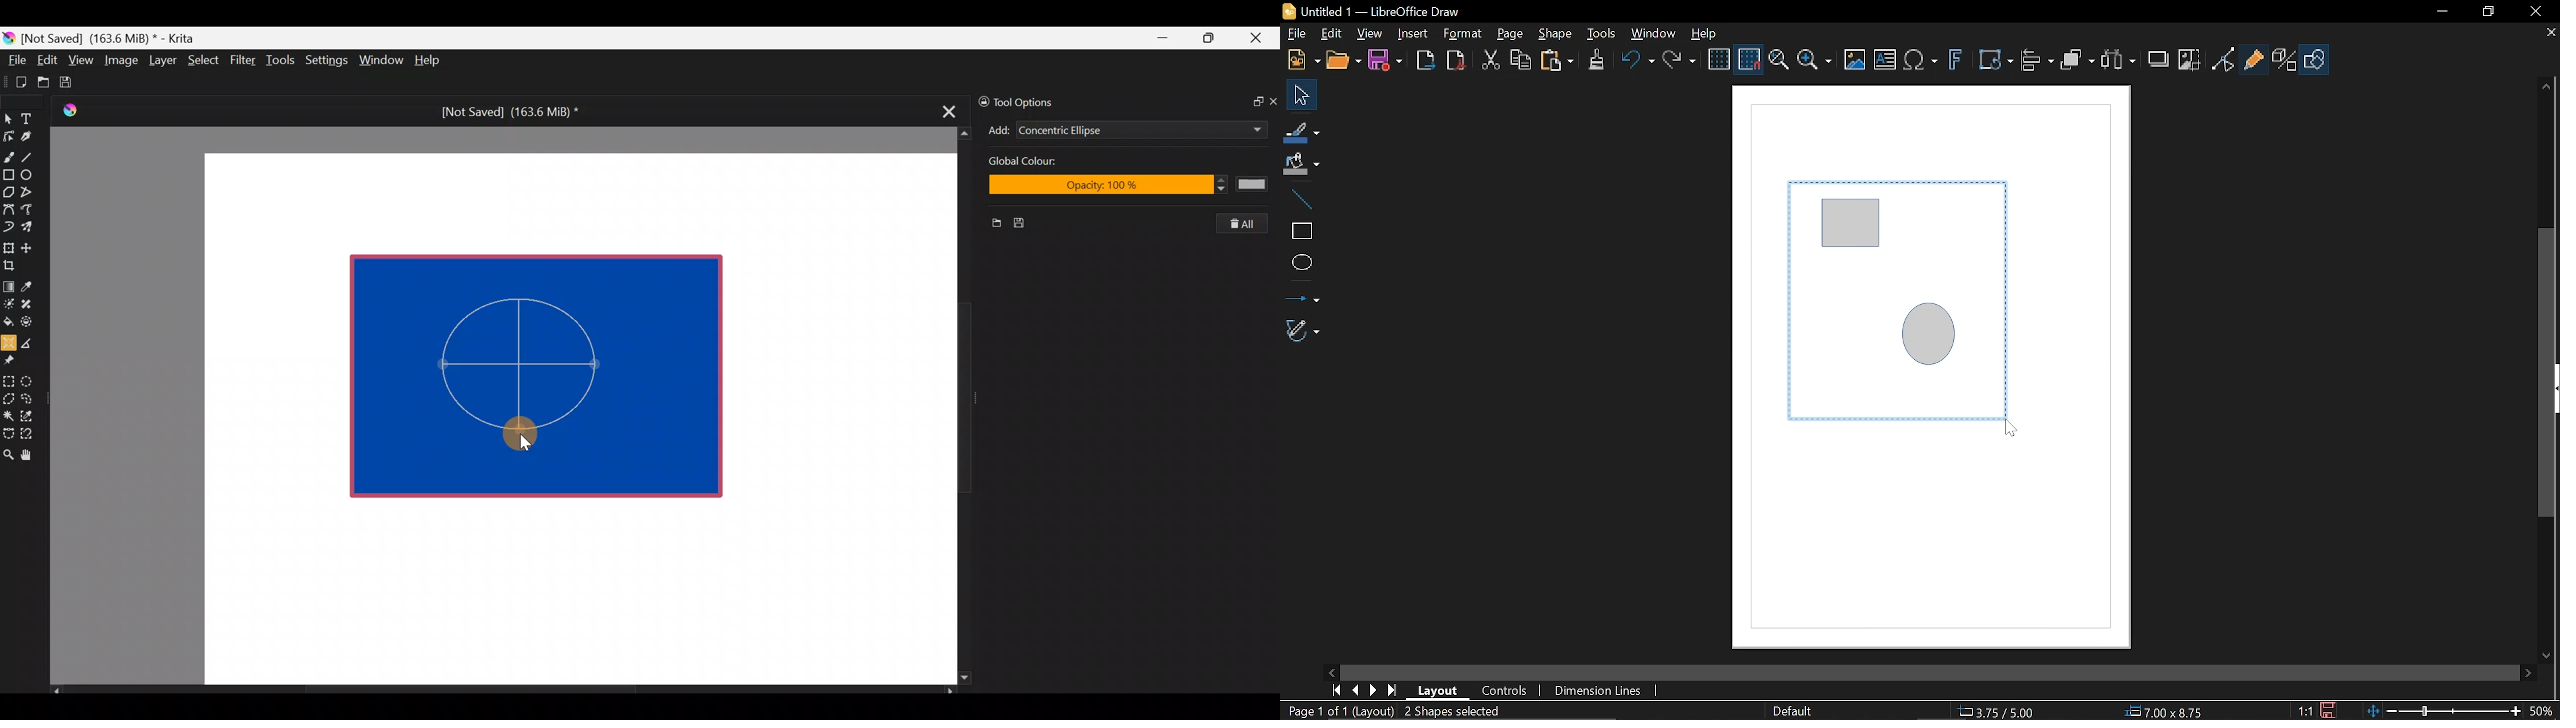 This screenshot has width=2576, height=728. Describe the element at coordinates (2119, 62) in the screenshot. I see `Select at least three object to distribute` at that location.